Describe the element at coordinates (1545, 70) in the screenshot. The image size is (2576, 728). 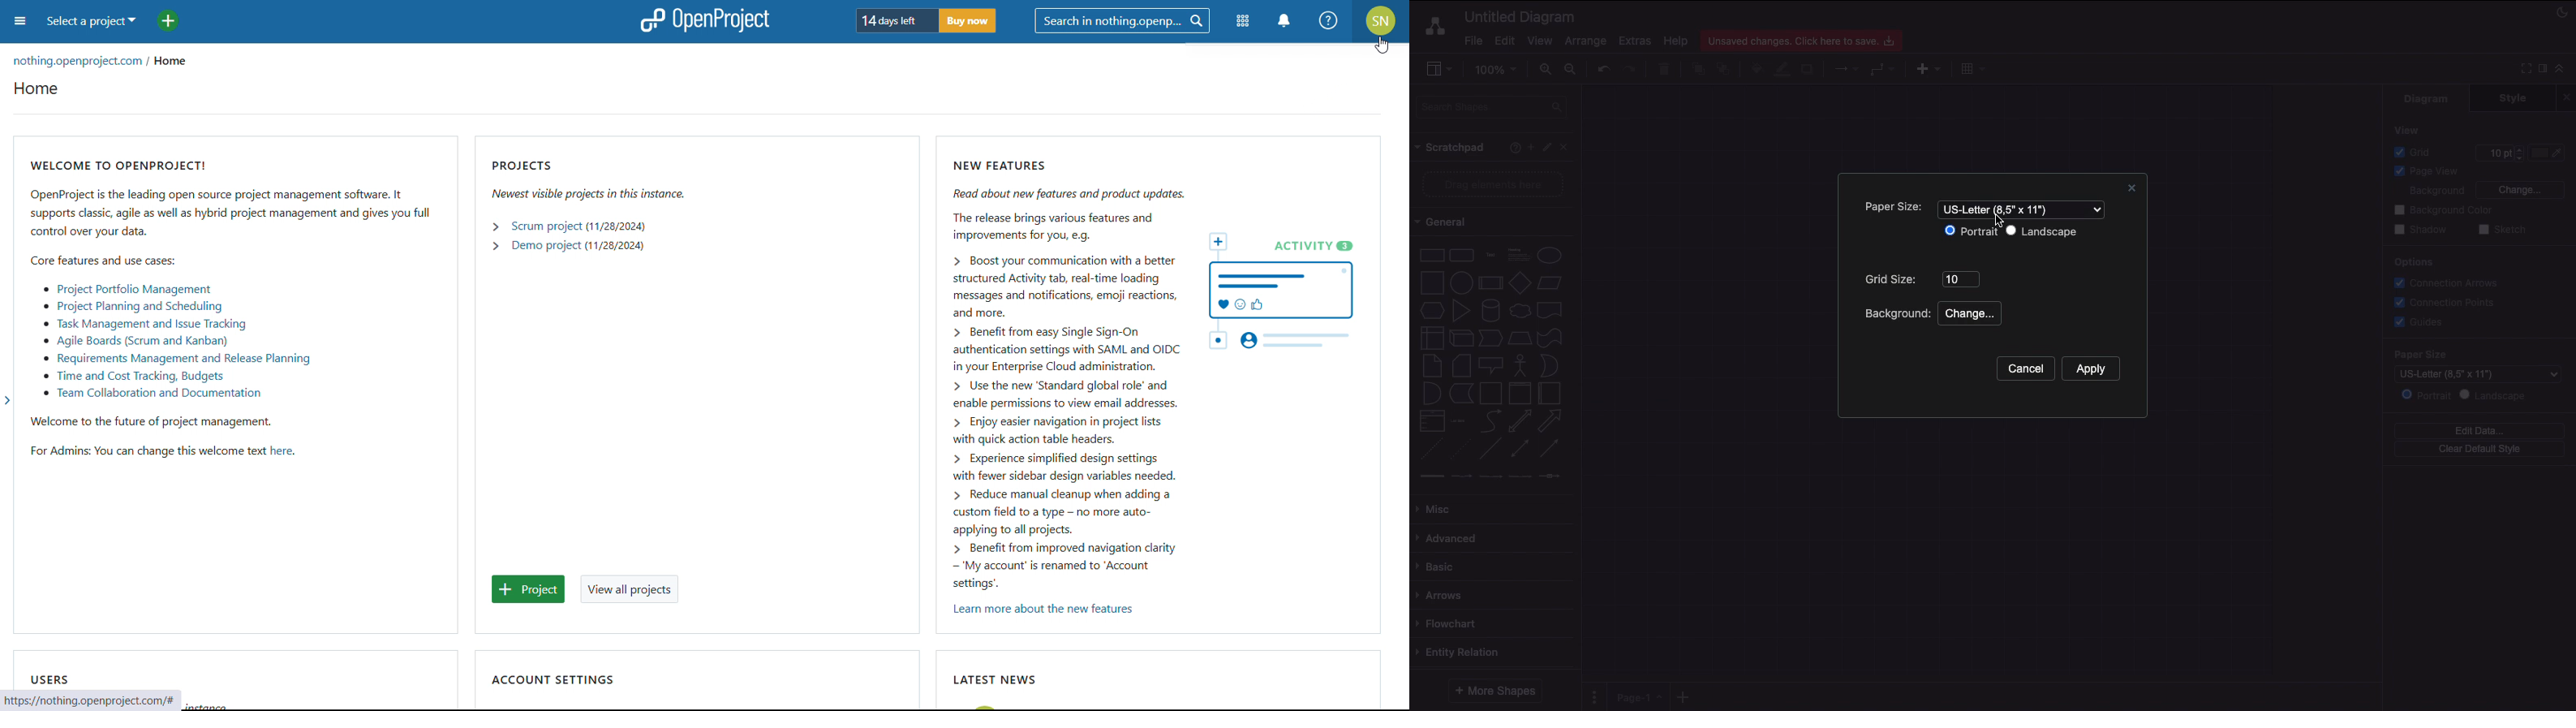
I see `Zoom in` at that location.